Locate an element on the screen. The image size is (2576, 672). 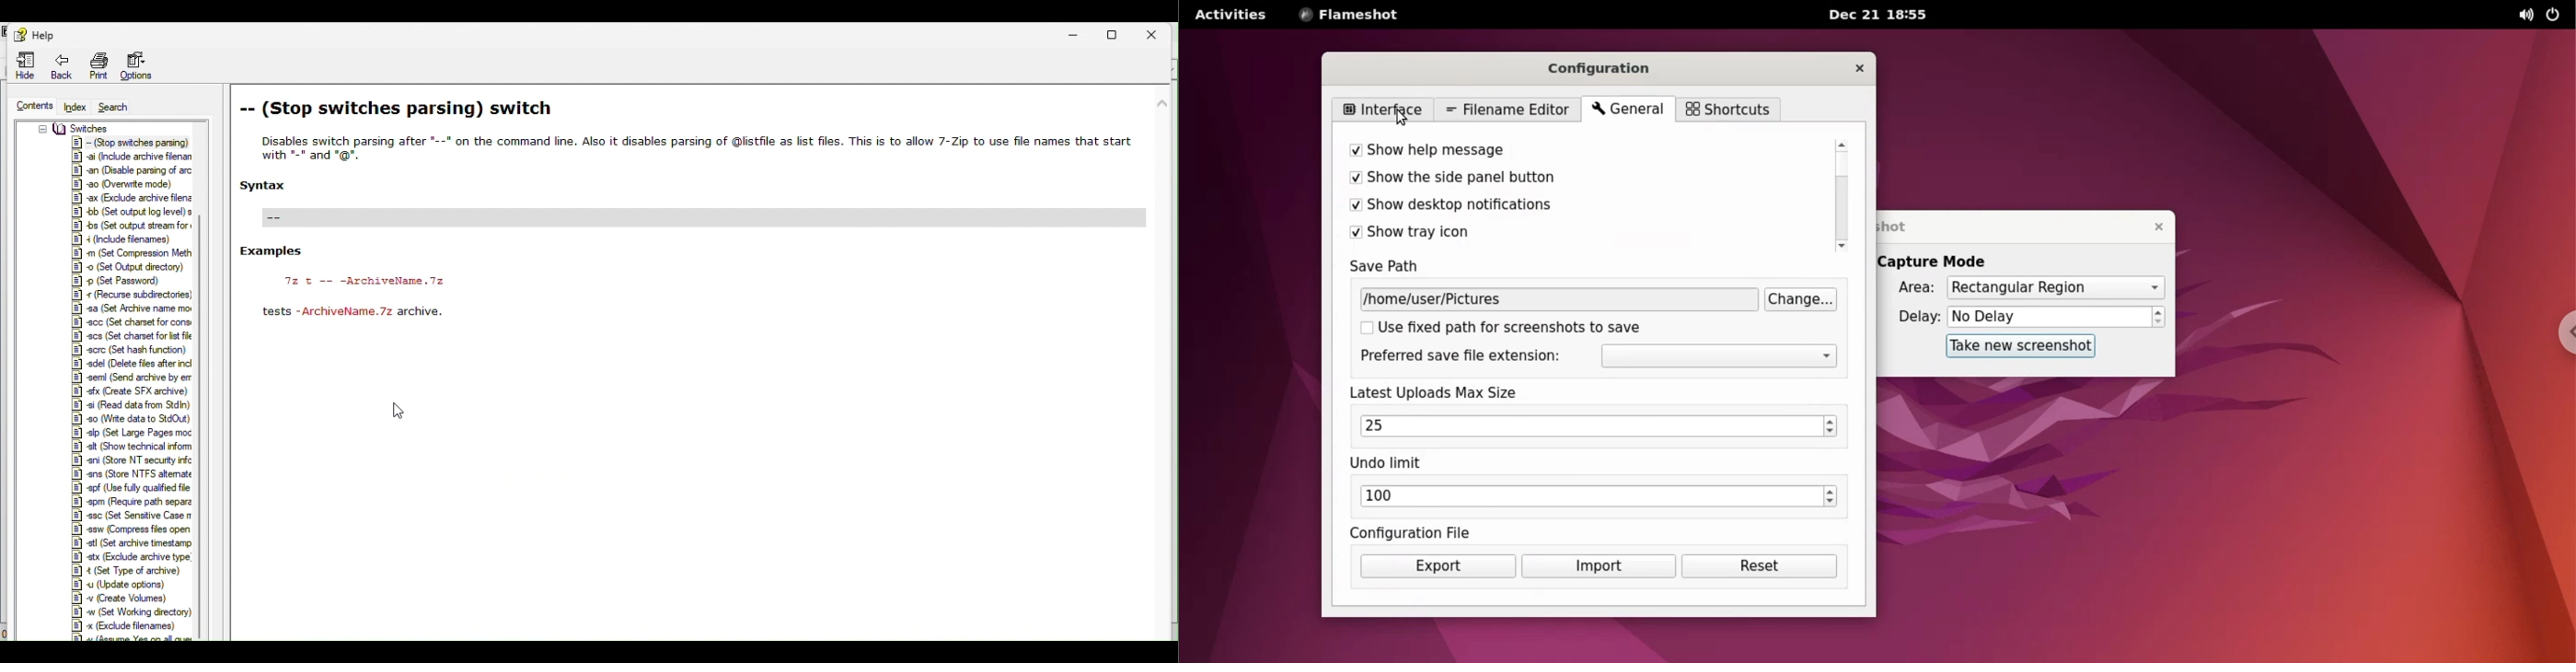
 is located at coordinates (133, 624).